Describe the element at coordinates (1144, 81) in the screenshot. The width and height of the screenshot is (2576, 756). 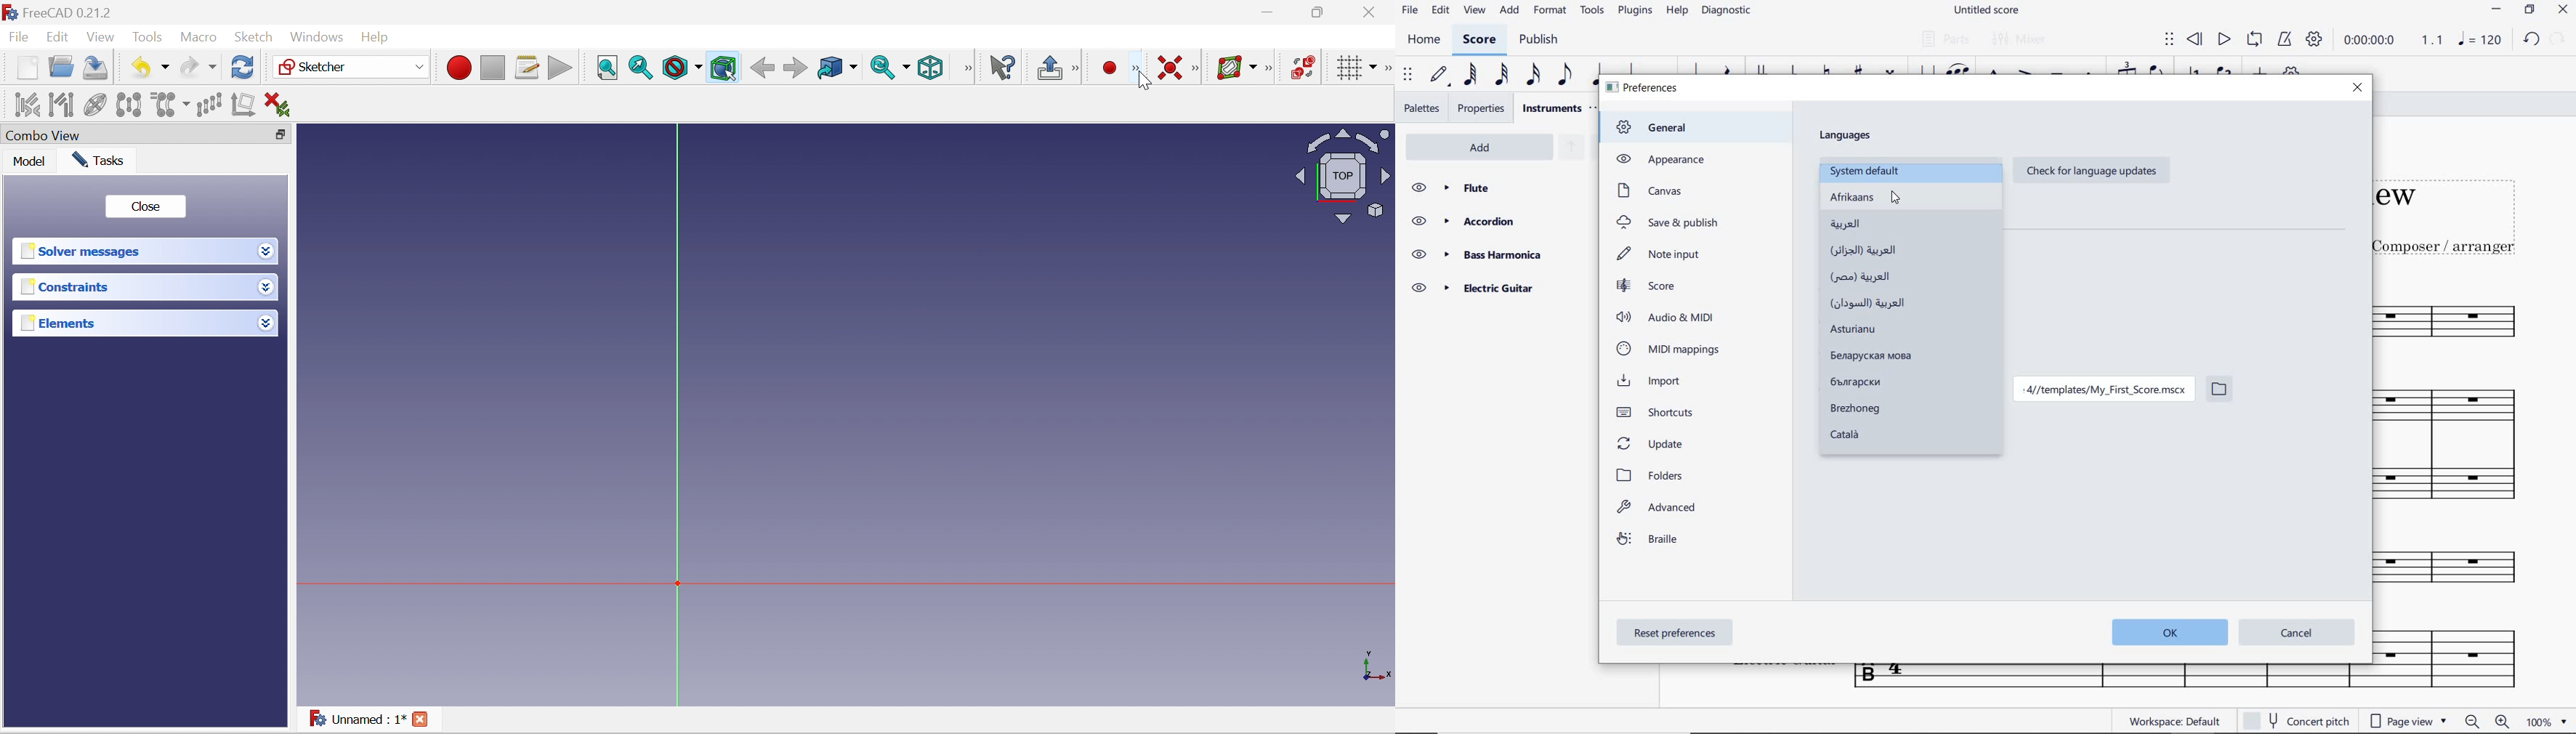
I see `cursor` at that location.